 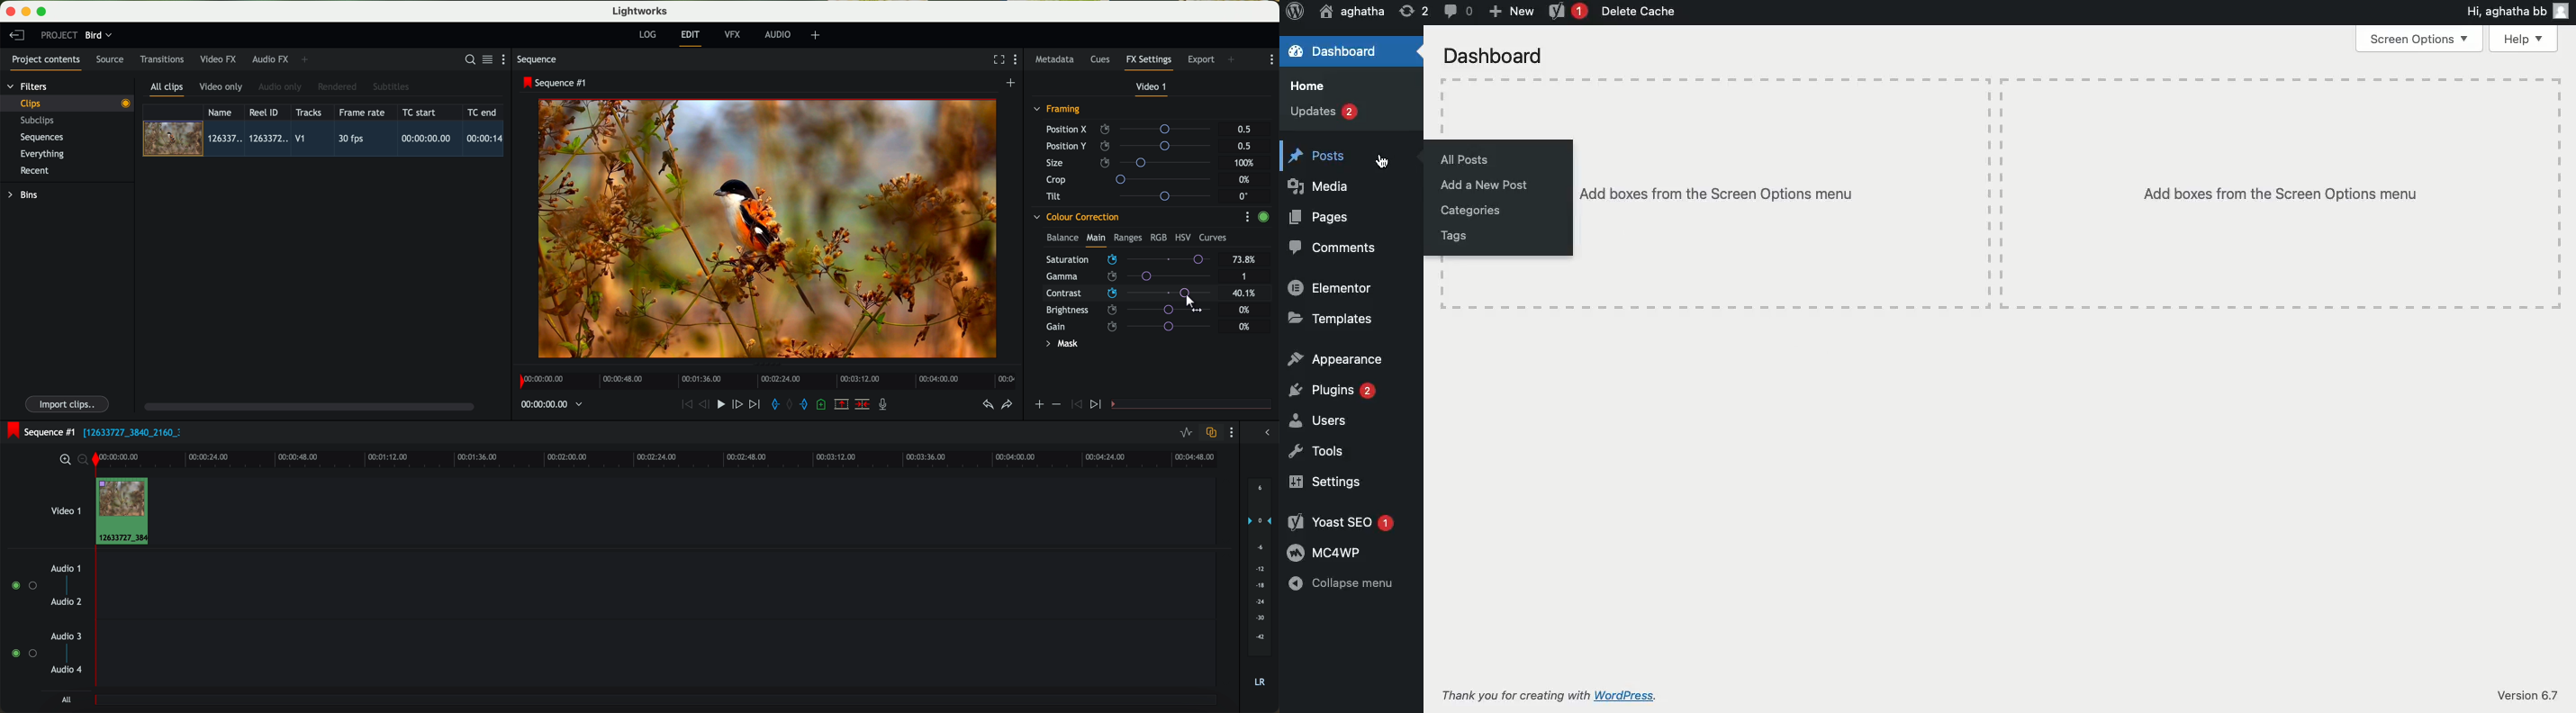 I want to click on Help , so click(x=2521, y=39).